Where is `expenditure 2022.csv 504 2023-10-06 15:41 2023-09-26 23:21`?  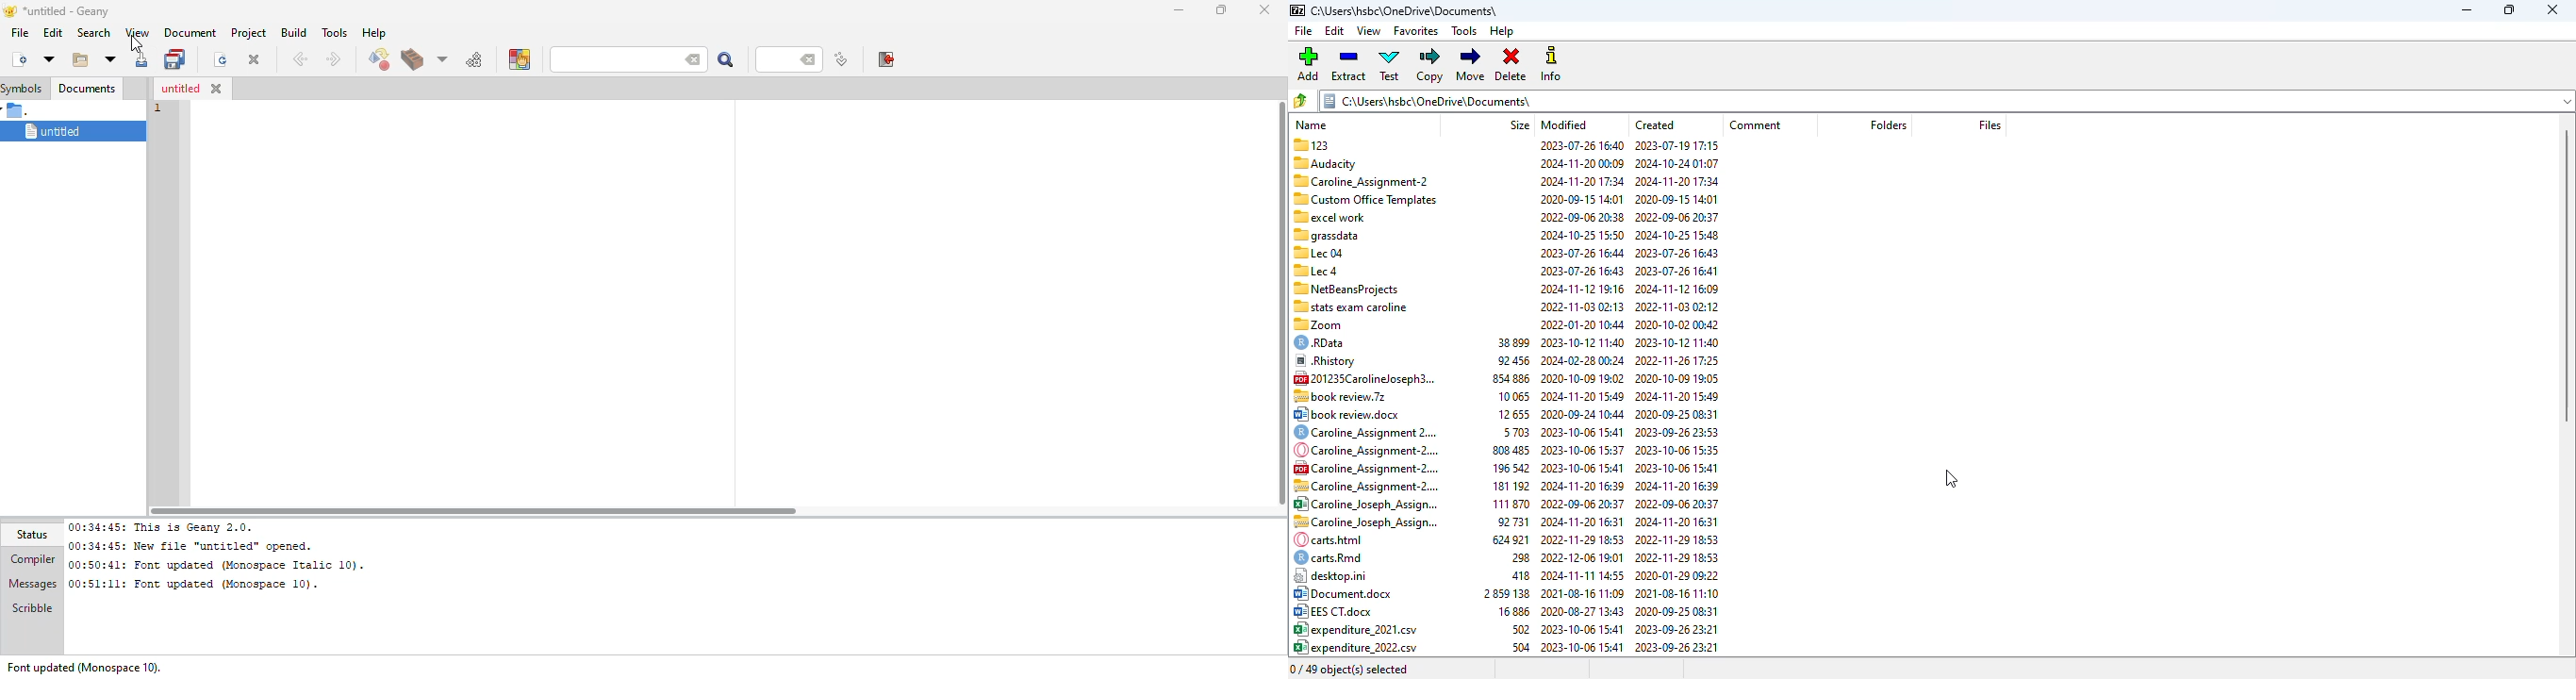
expenditure 2022.csv 504 2023-10-06 15:41 2023-09-26 23:21 is located at coordinates (1507, 629).